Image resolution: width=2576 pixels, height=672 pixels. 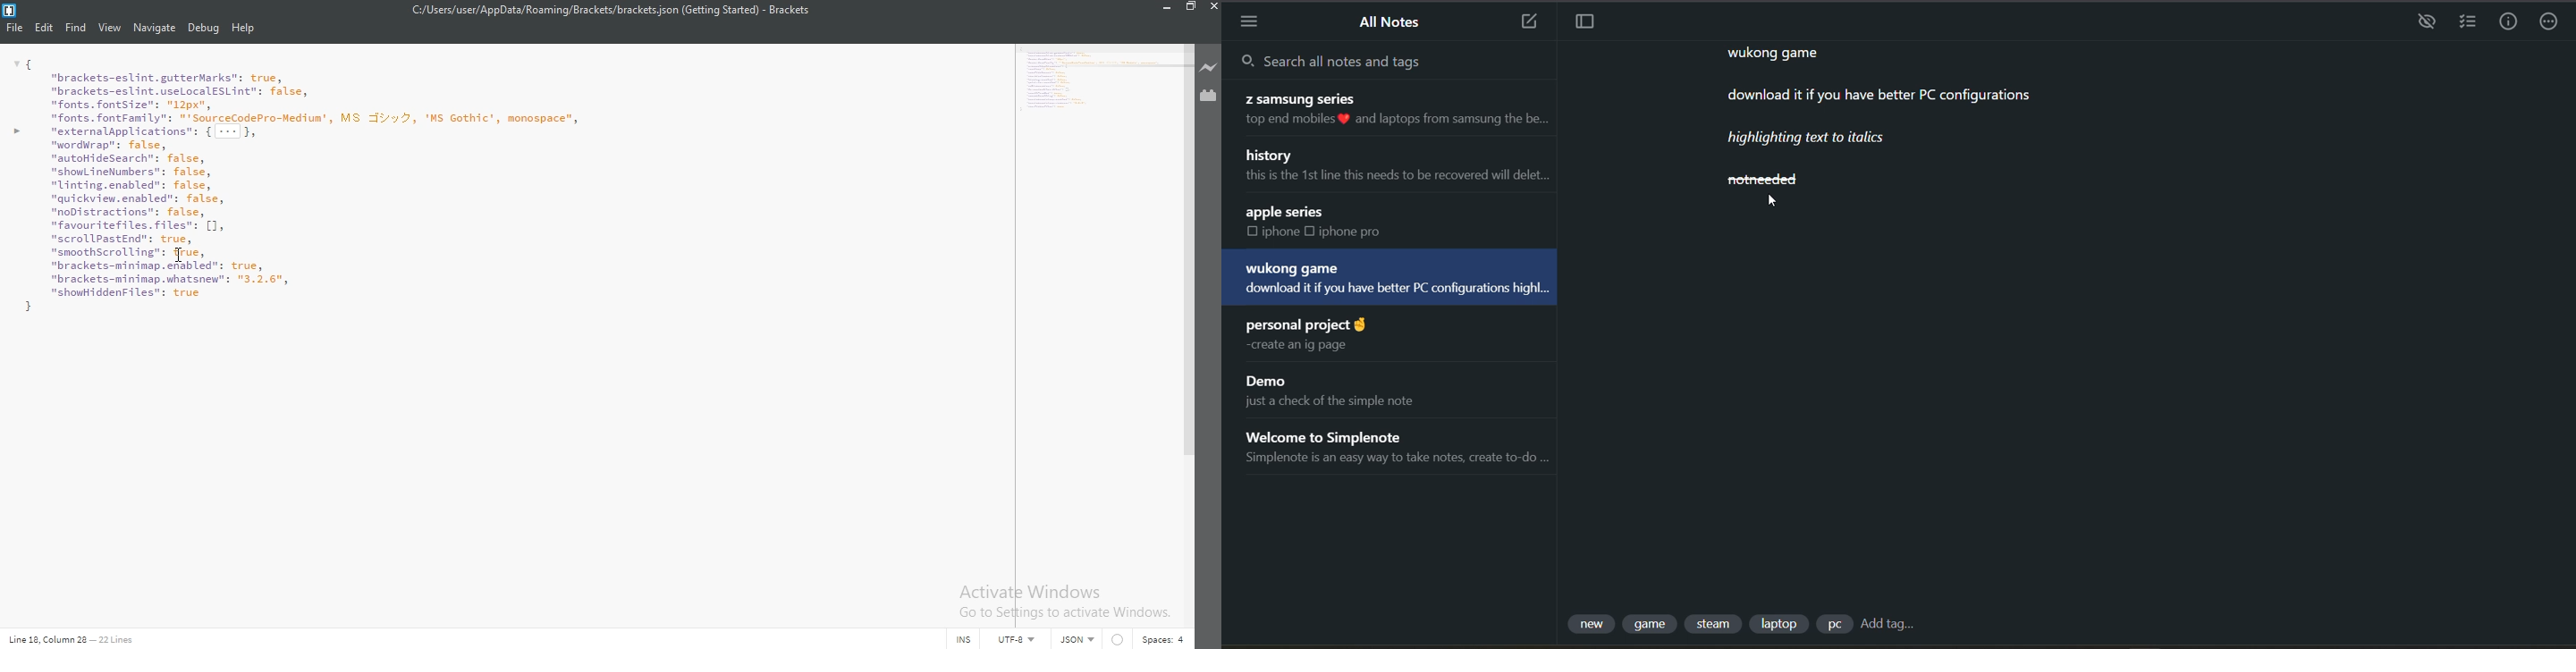 I want to click on space:4, so click(x=1163, y=639).